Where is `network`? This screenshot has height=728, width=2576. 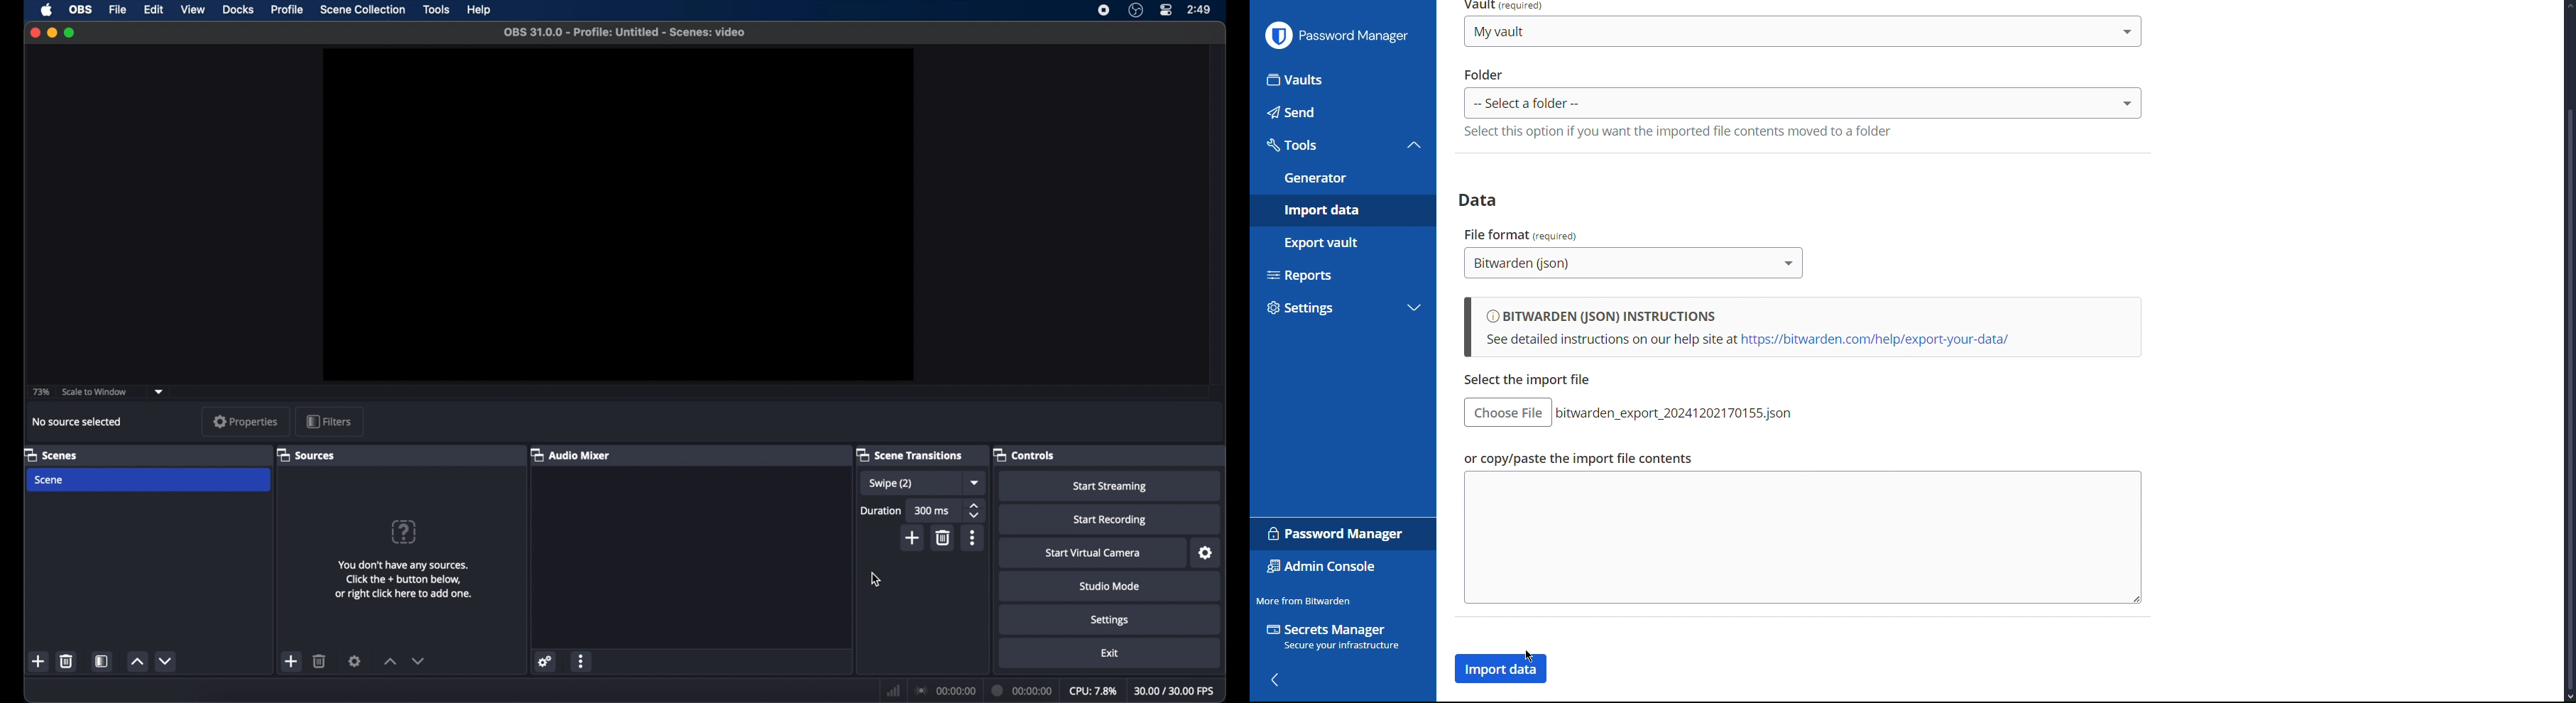 network is located at coordinates (892, 691).